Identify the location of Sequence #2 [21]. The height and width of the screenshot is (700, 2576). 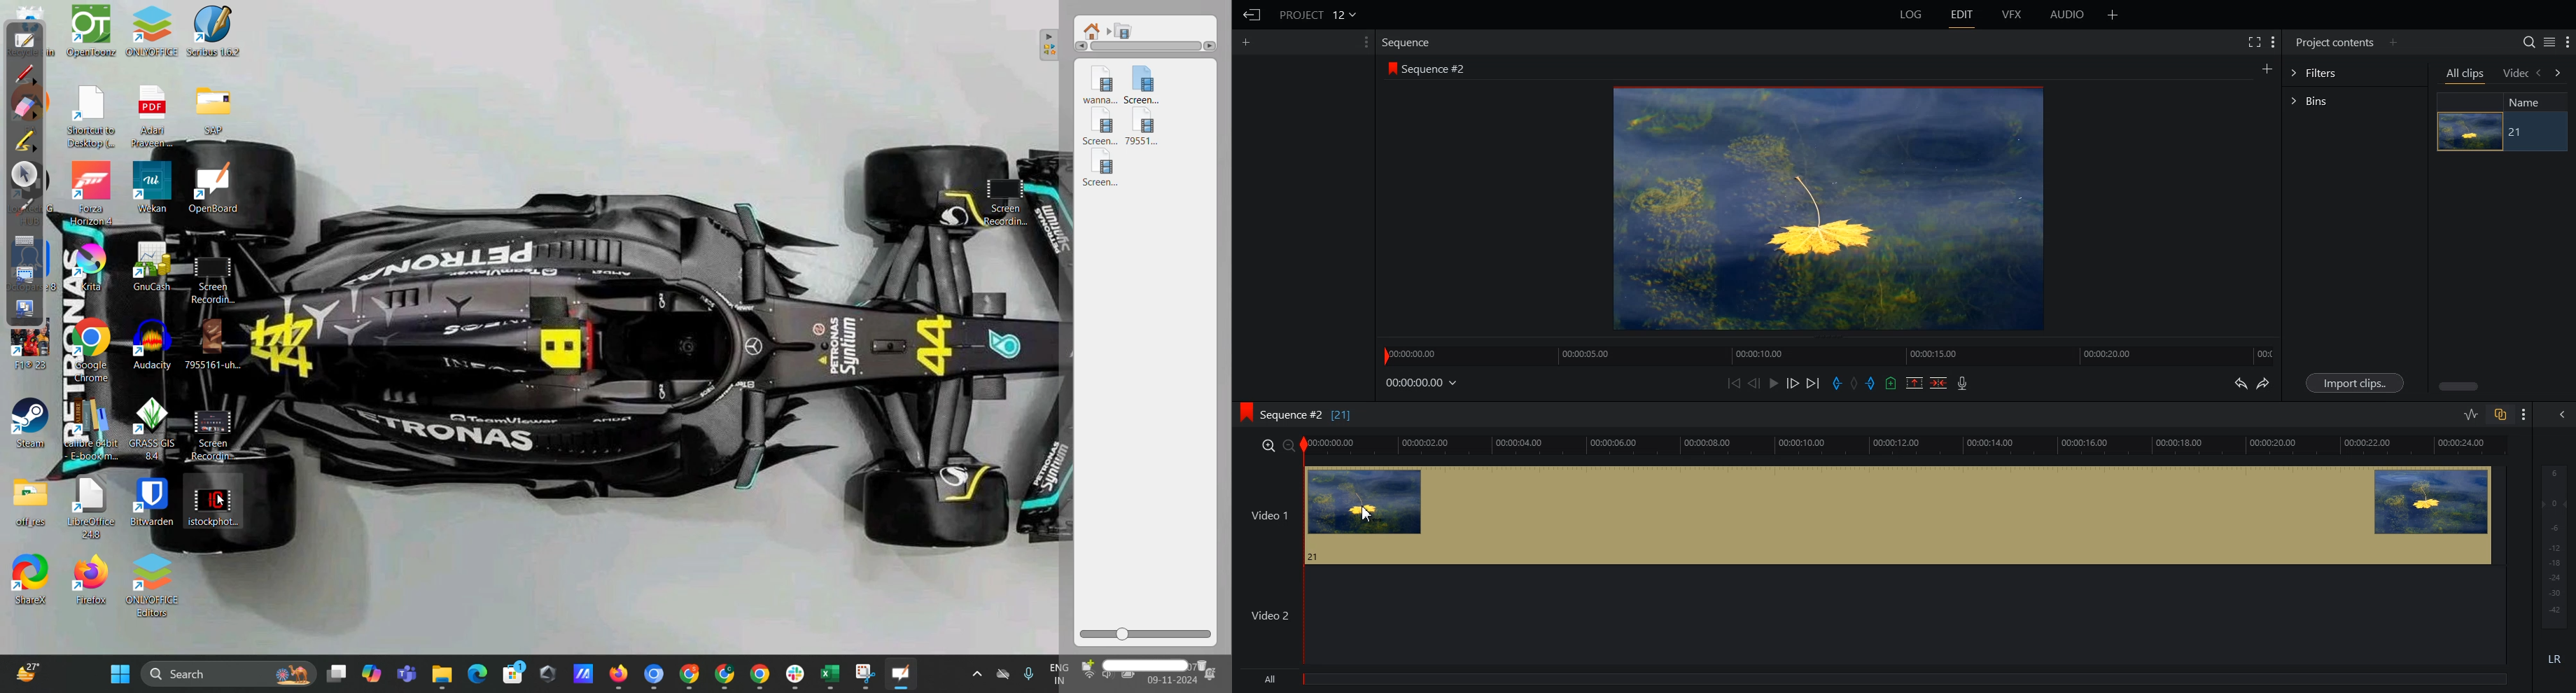
(1309, 413).